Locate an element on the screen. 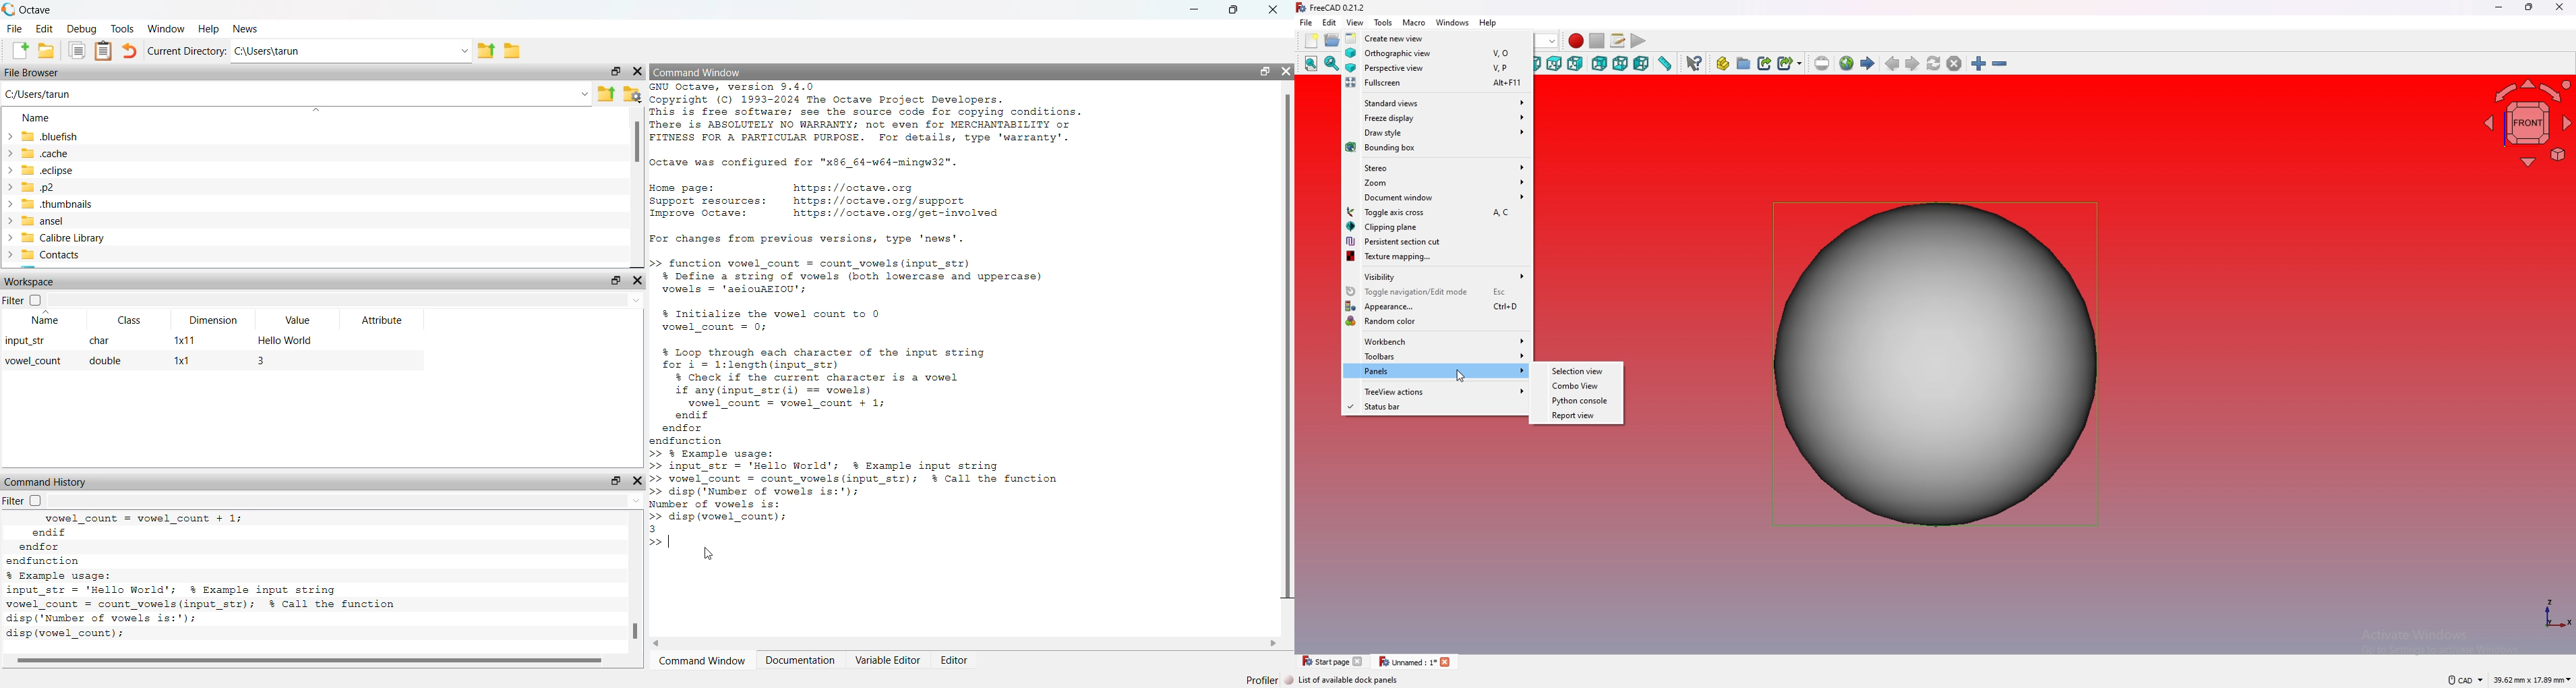 Image resolution: width=2576 pixels, height=700 pixels. fit selection is located at coordinates (1331, 63).